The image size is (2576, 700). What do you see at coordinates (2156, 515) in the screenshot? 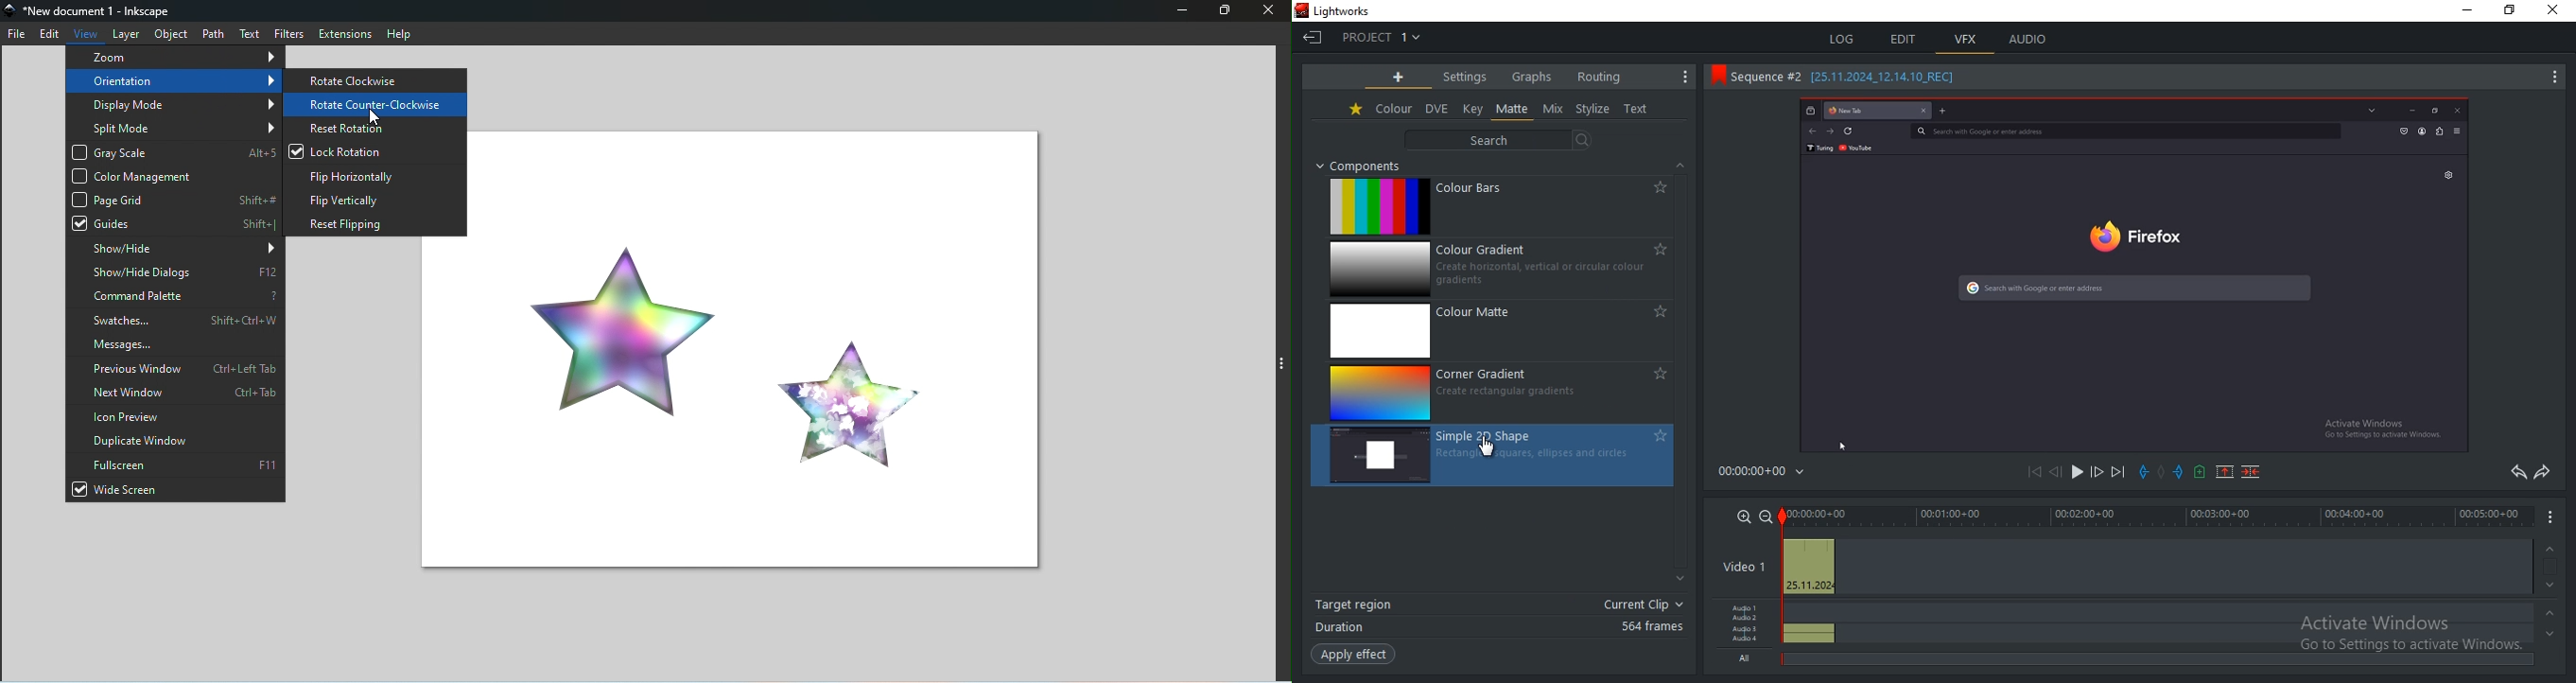
I see `timeline` at bounding box center [2156, 515].